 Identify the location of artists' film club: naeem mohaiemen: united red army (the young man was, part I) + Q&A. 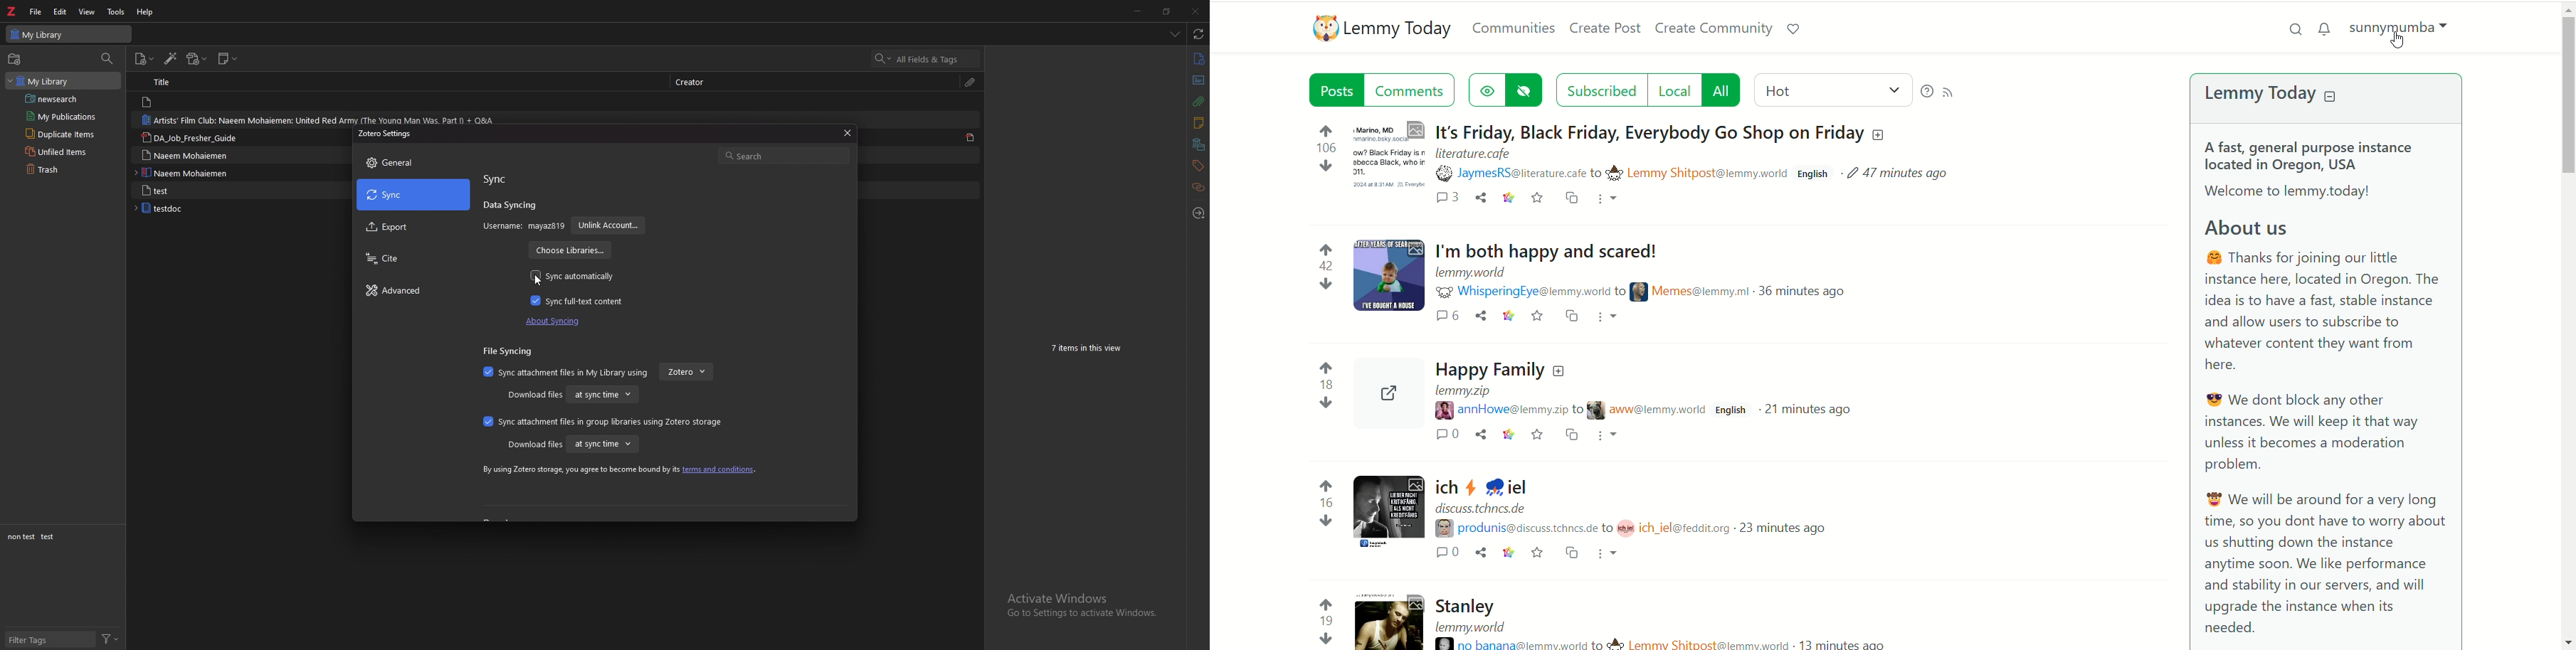
(319, 119).